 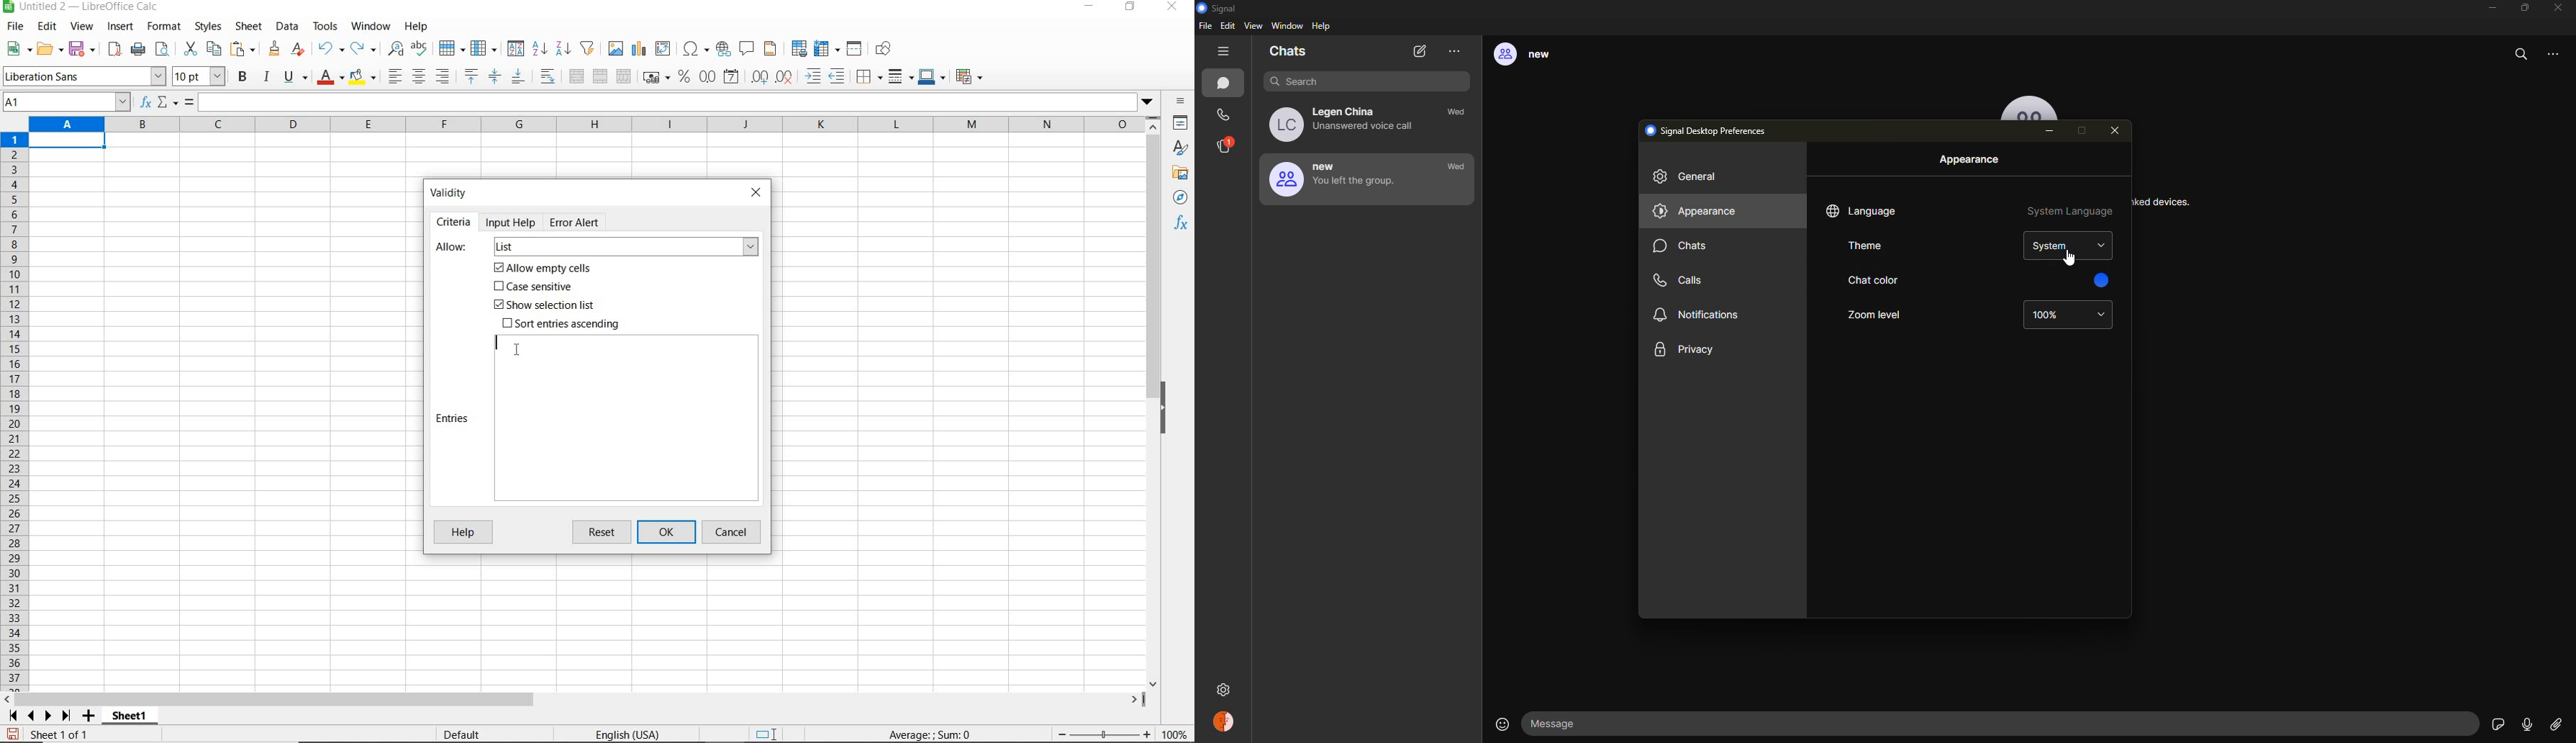 What do you see at coordinates (1456, 167) in the screenshot?
I see `wed` at bounding box center [1456, 167].